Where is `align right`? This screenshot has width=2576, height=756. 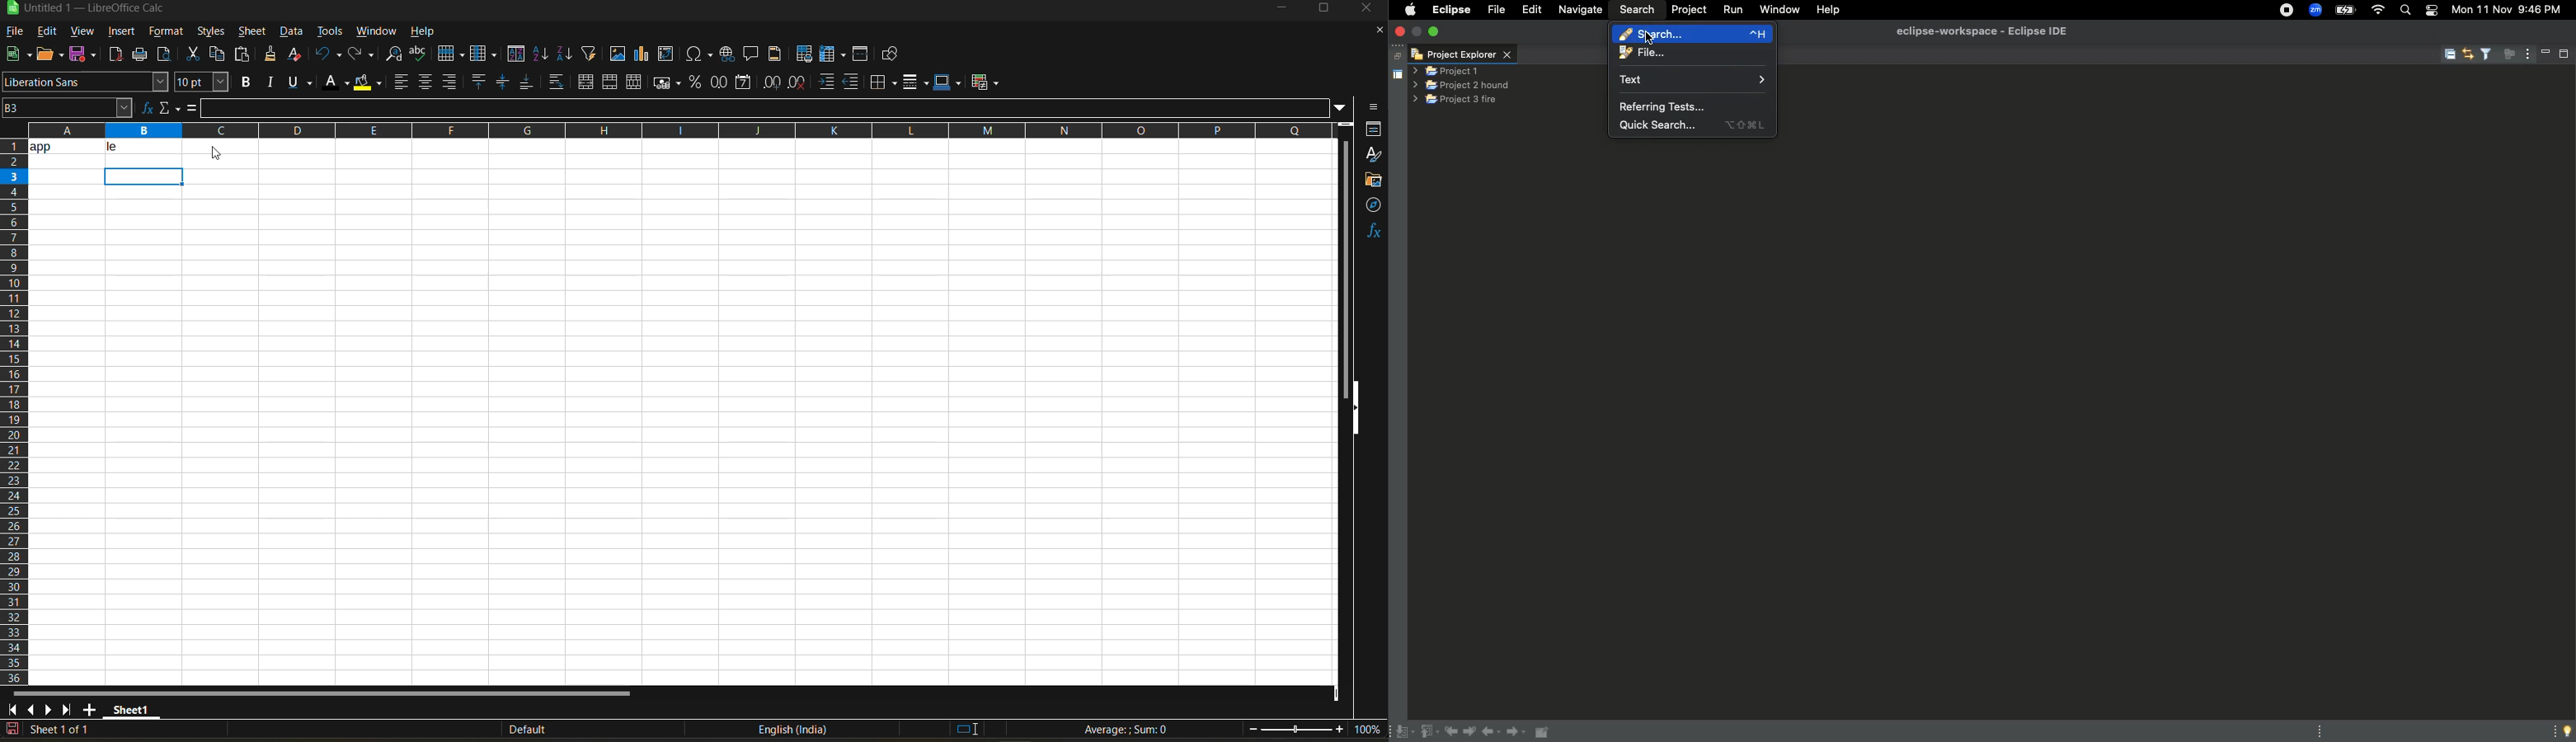
align right is located at coordinates (451, 82).